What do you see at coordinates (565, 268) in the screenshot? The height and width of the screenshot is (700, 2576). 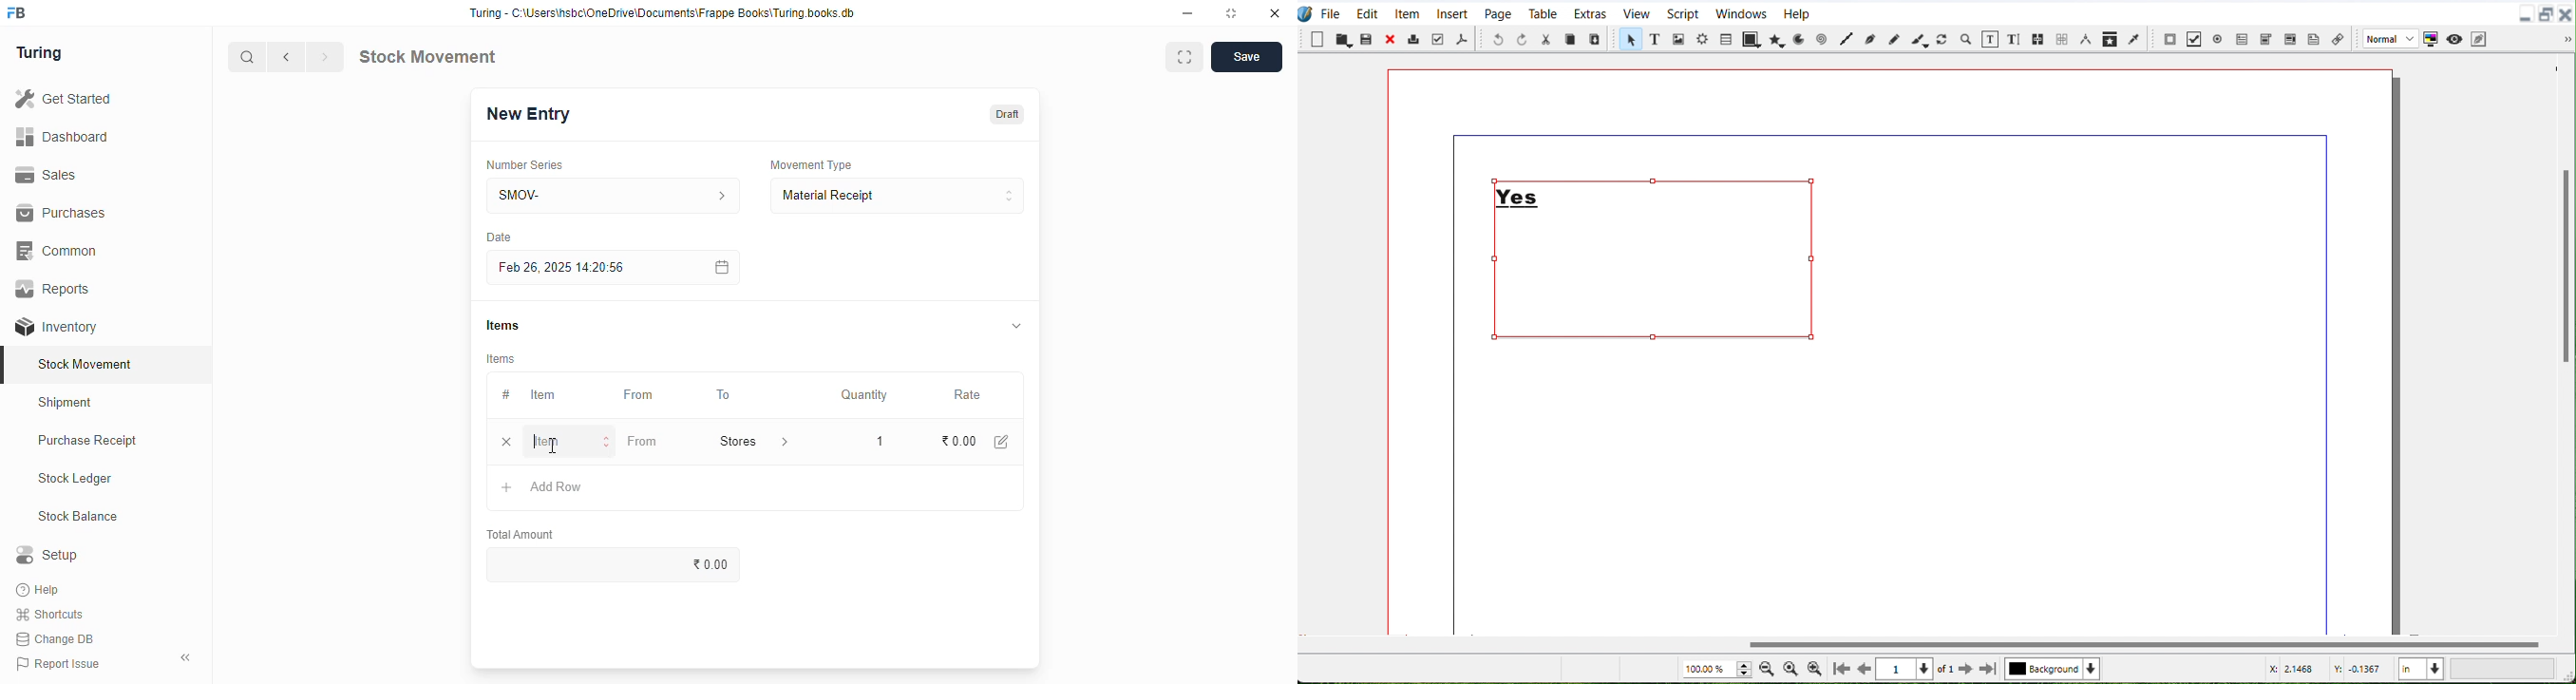 I see `feb 26, 2025 14:20:56` at bounding box center [565, 268].